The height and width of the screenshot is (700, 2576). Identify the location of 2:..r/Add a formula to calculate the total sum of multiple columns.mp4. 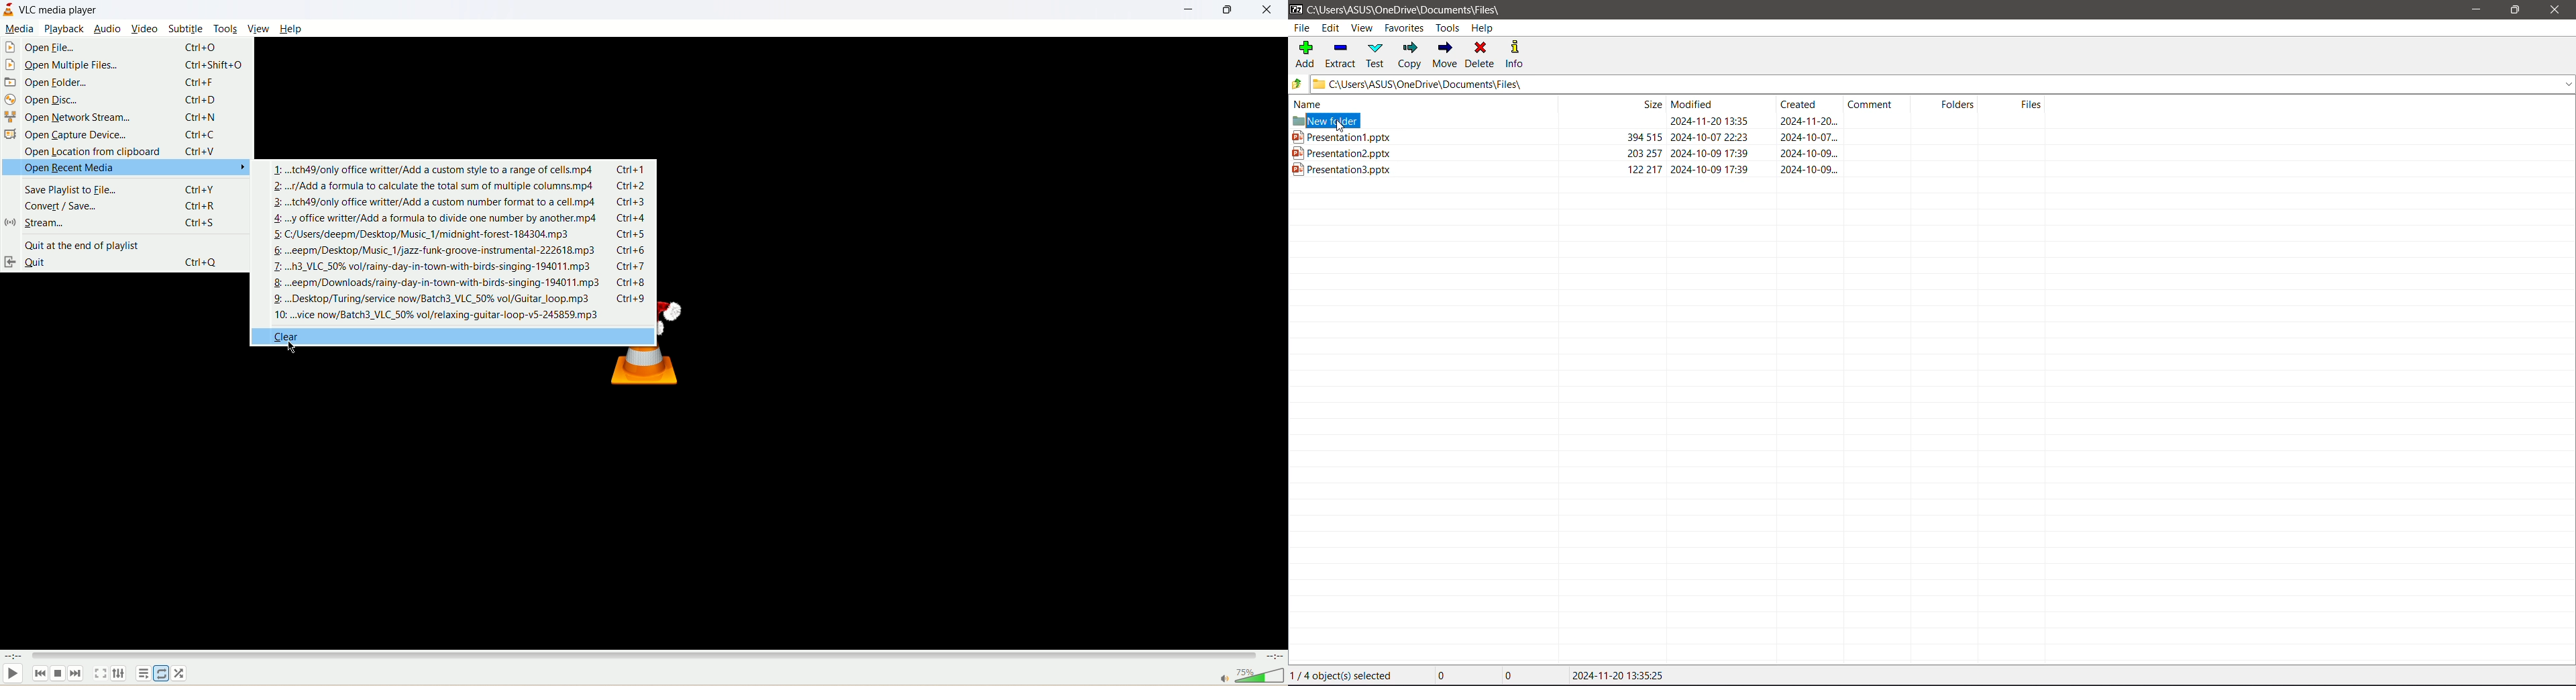
(436, 187).